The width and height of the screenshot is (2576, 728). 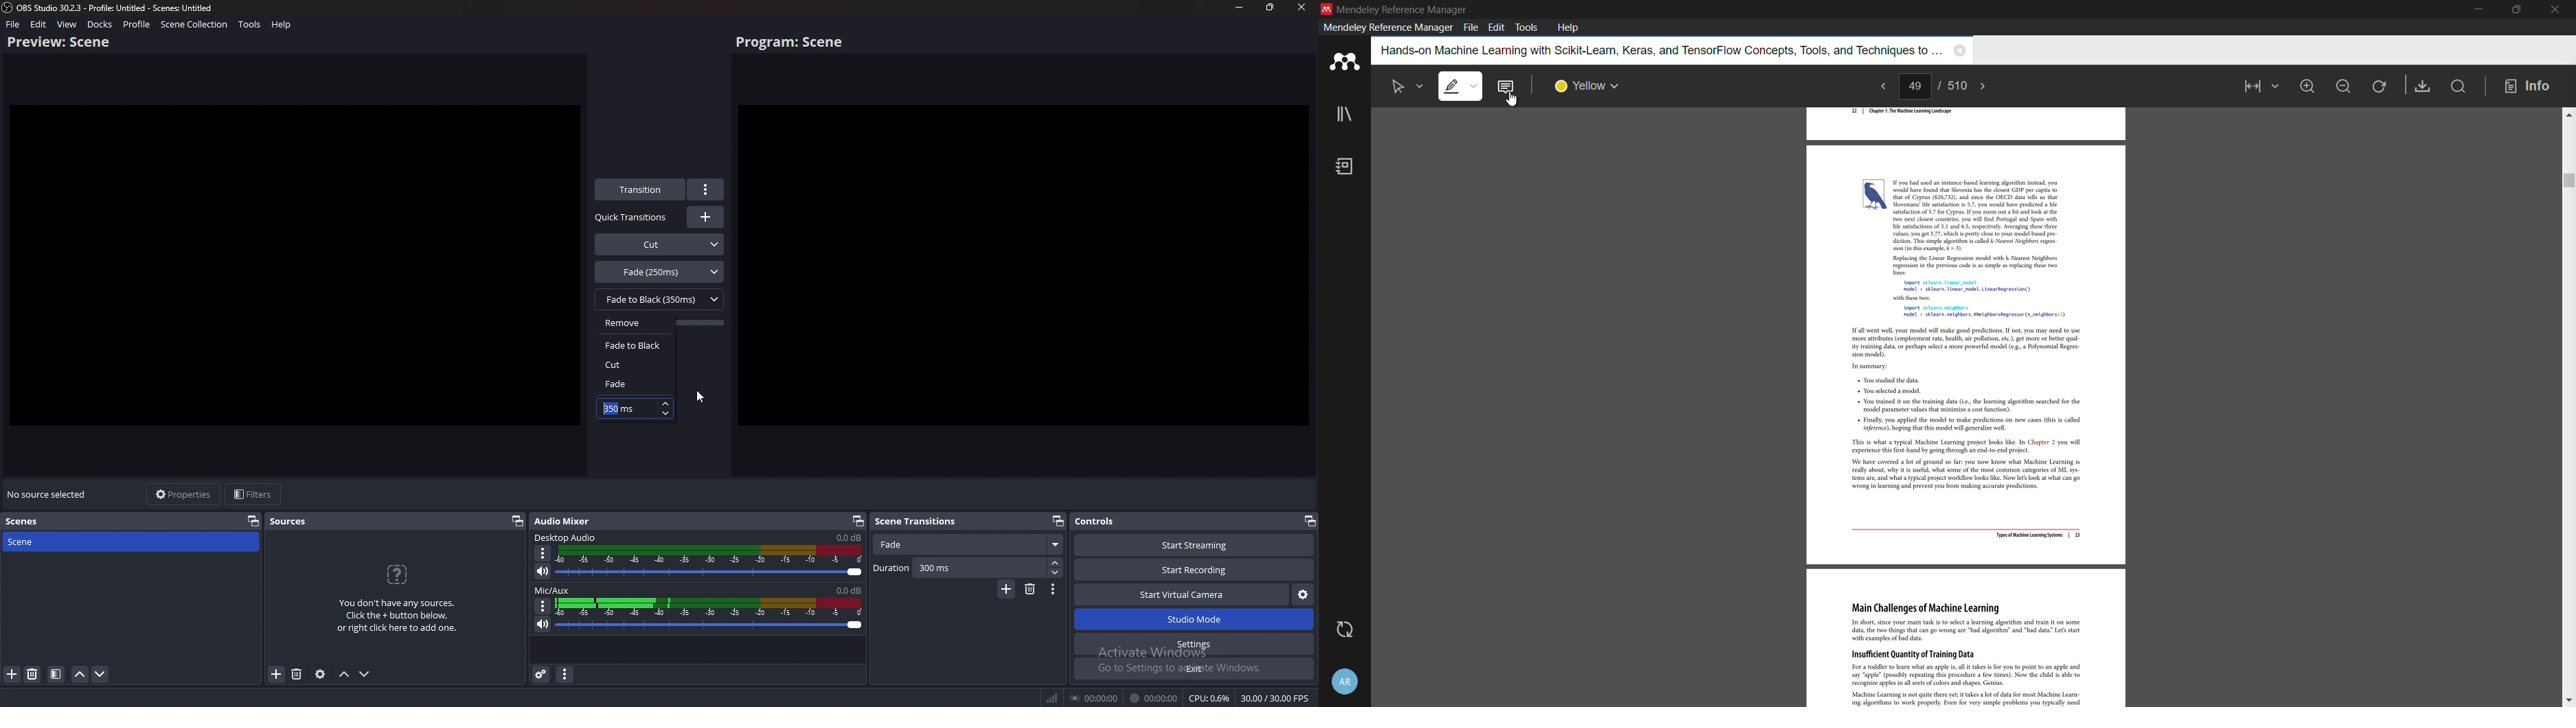 I want to click on Desktop audio, so click(x=847, y=537).